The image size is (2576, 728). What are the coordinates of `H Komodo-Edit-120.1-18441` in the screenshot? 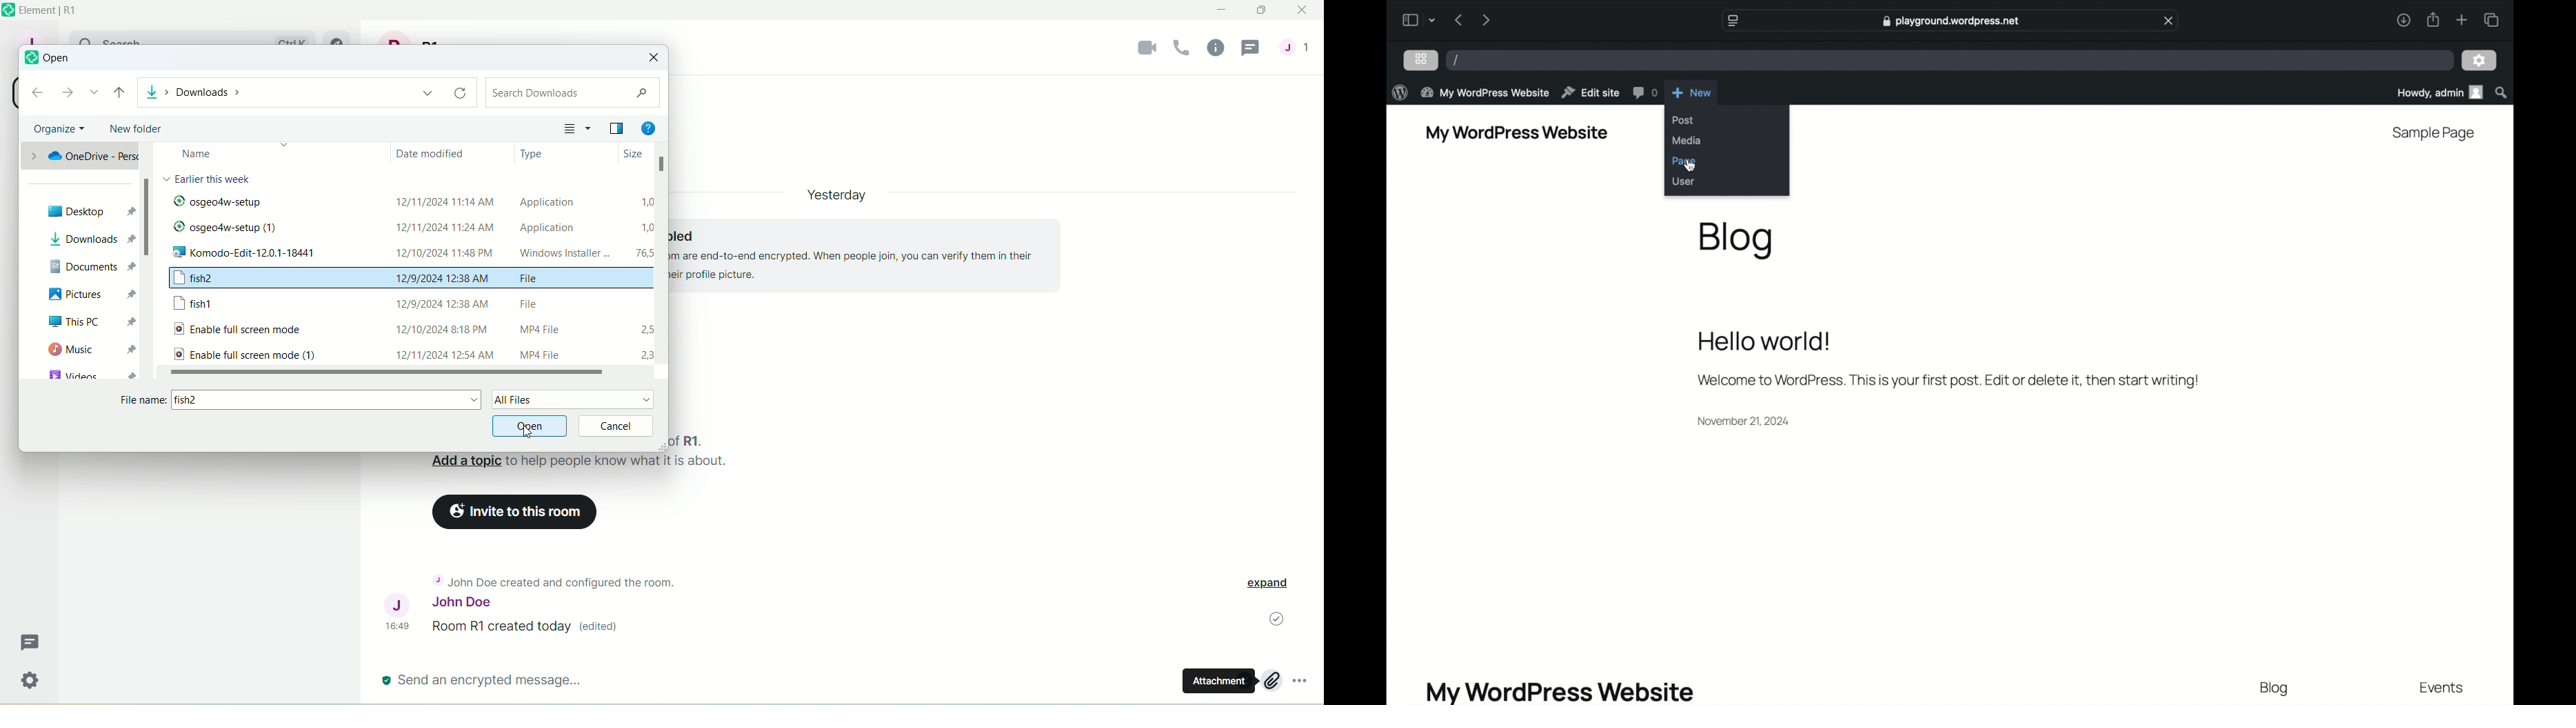 It's located at (268, 255).